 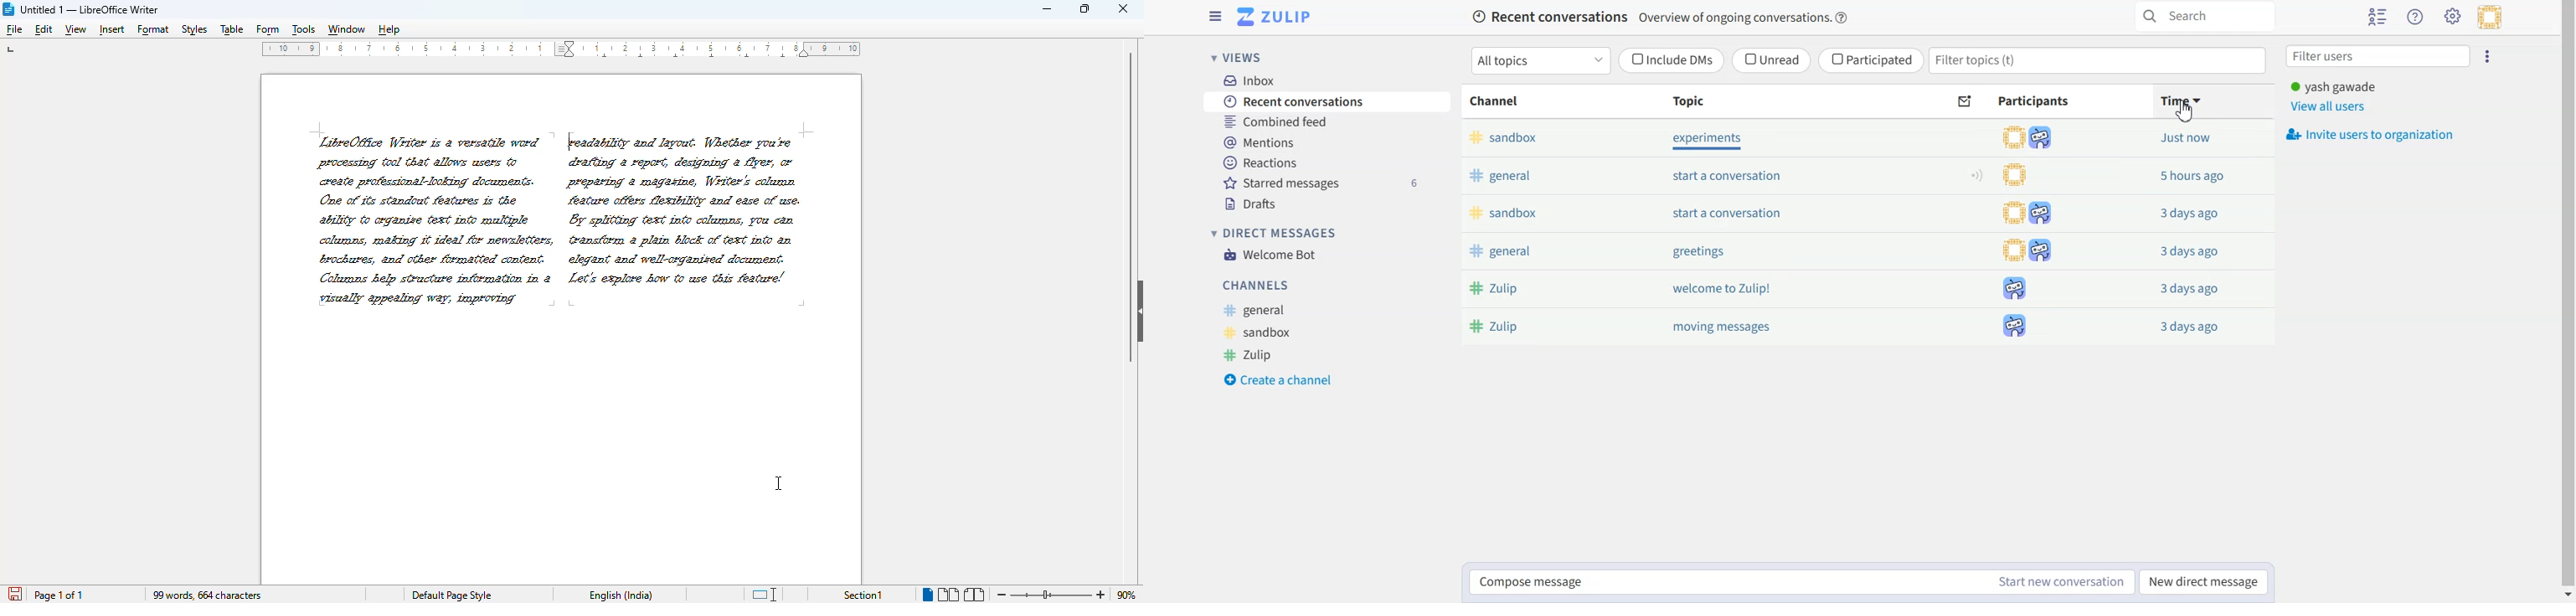 I want to click on text language, so click(x=622, y=595).